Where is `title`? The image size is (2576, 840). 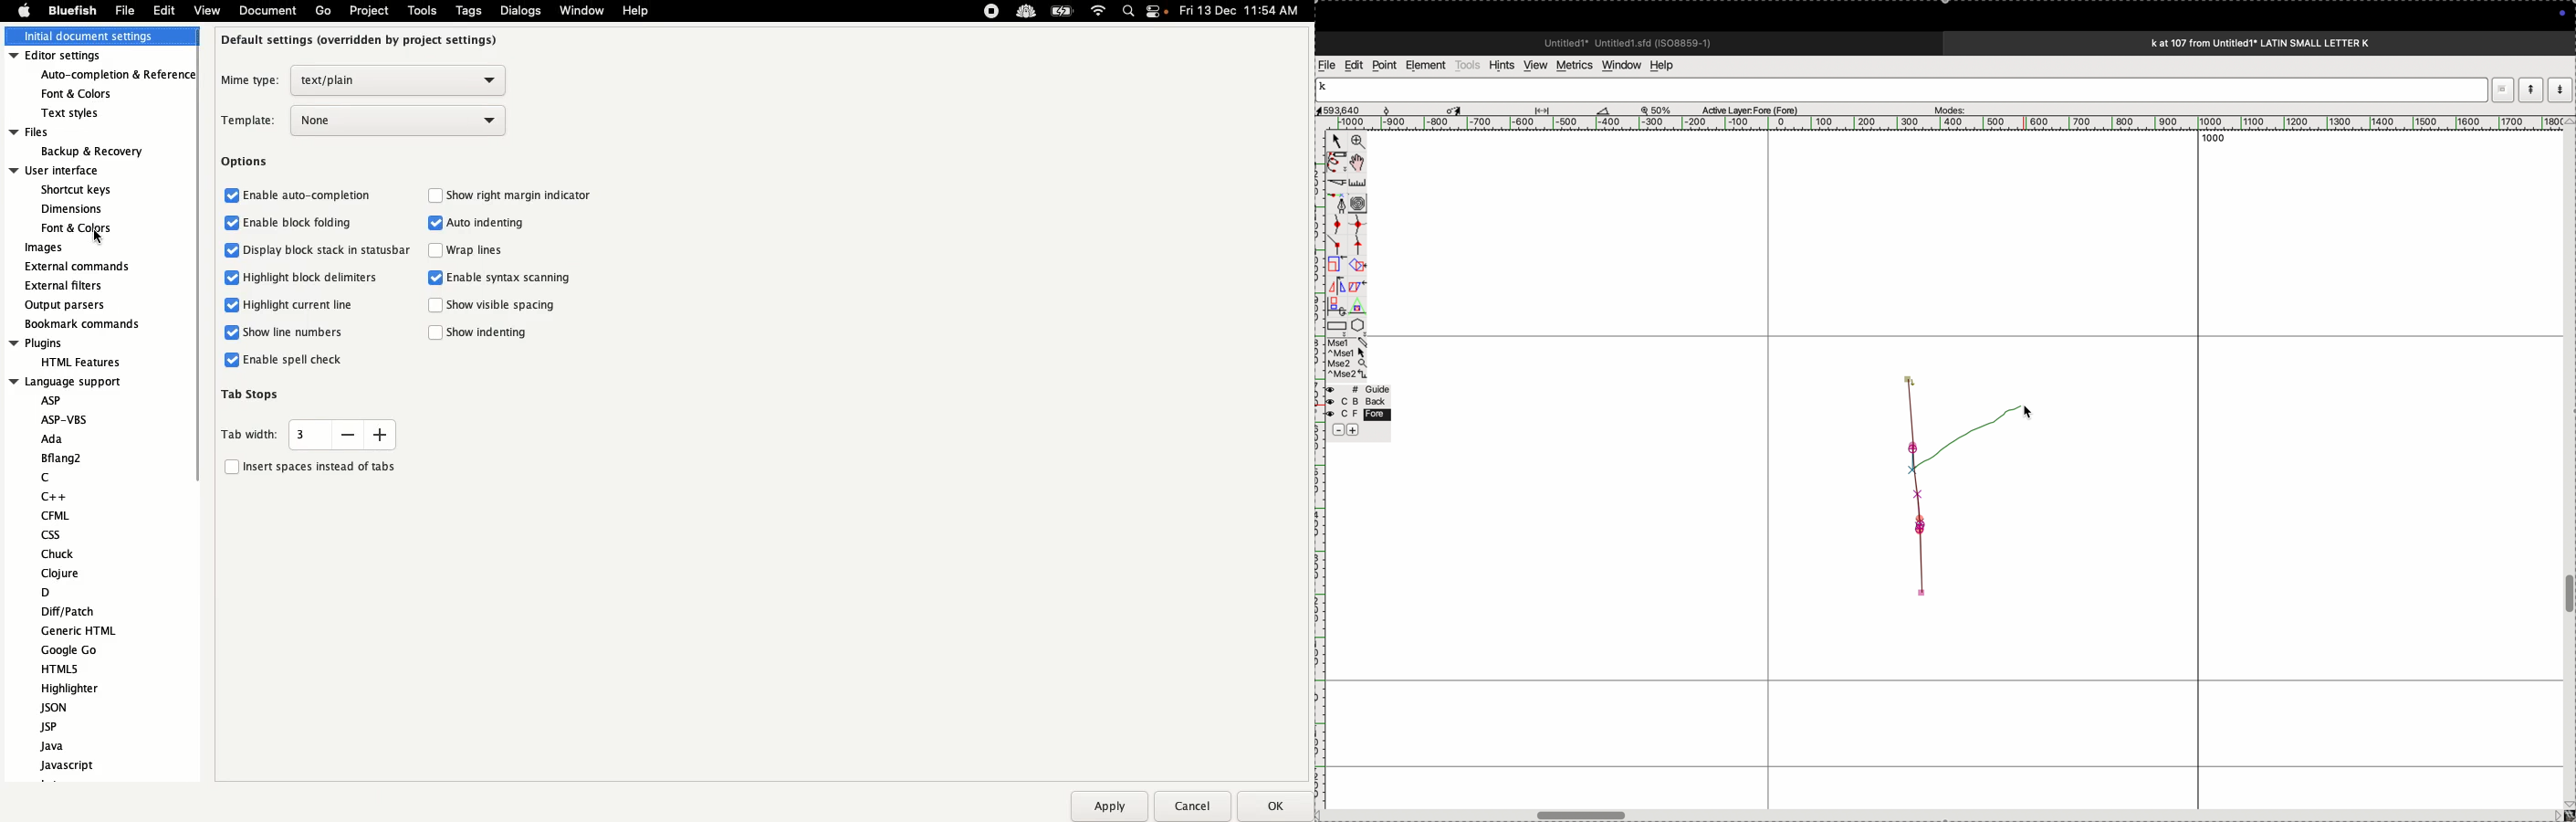 title is located at coordinates (2289, 42).